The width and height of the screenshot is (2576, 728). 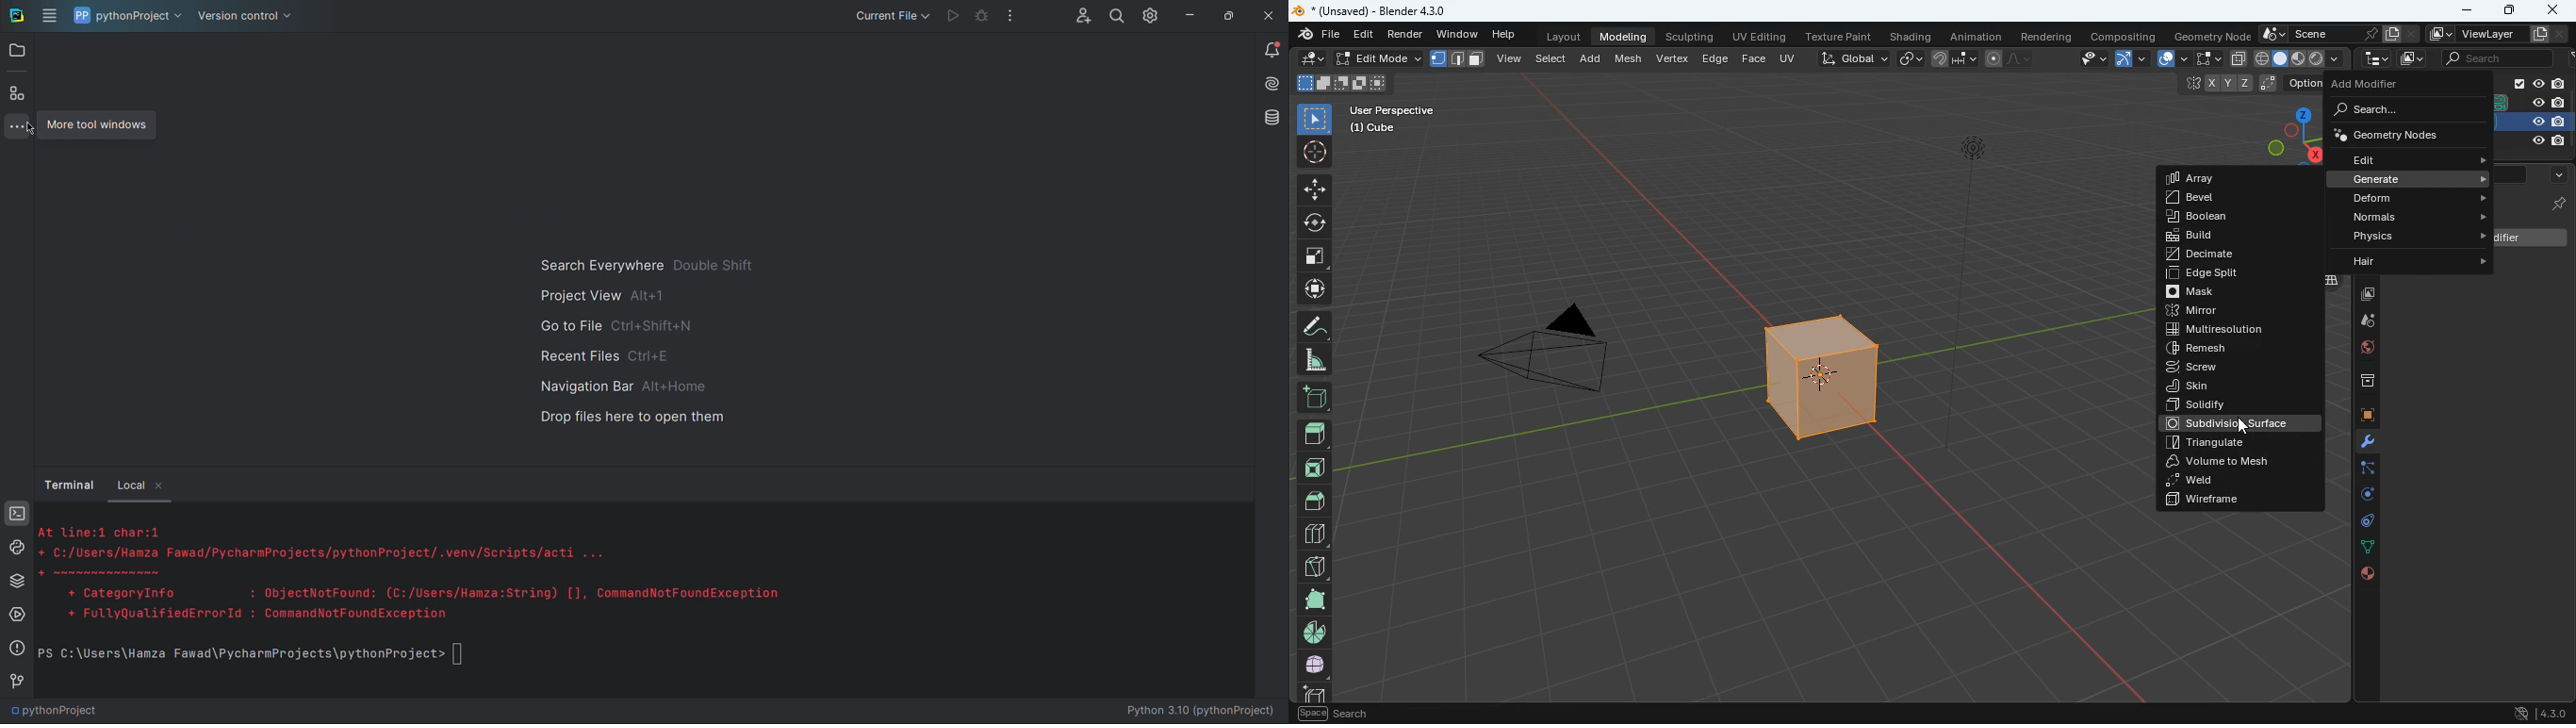 What do you see at coordinates (1511, 59) in the screenshot?
I see `view` at bounding box center [1511, 59].